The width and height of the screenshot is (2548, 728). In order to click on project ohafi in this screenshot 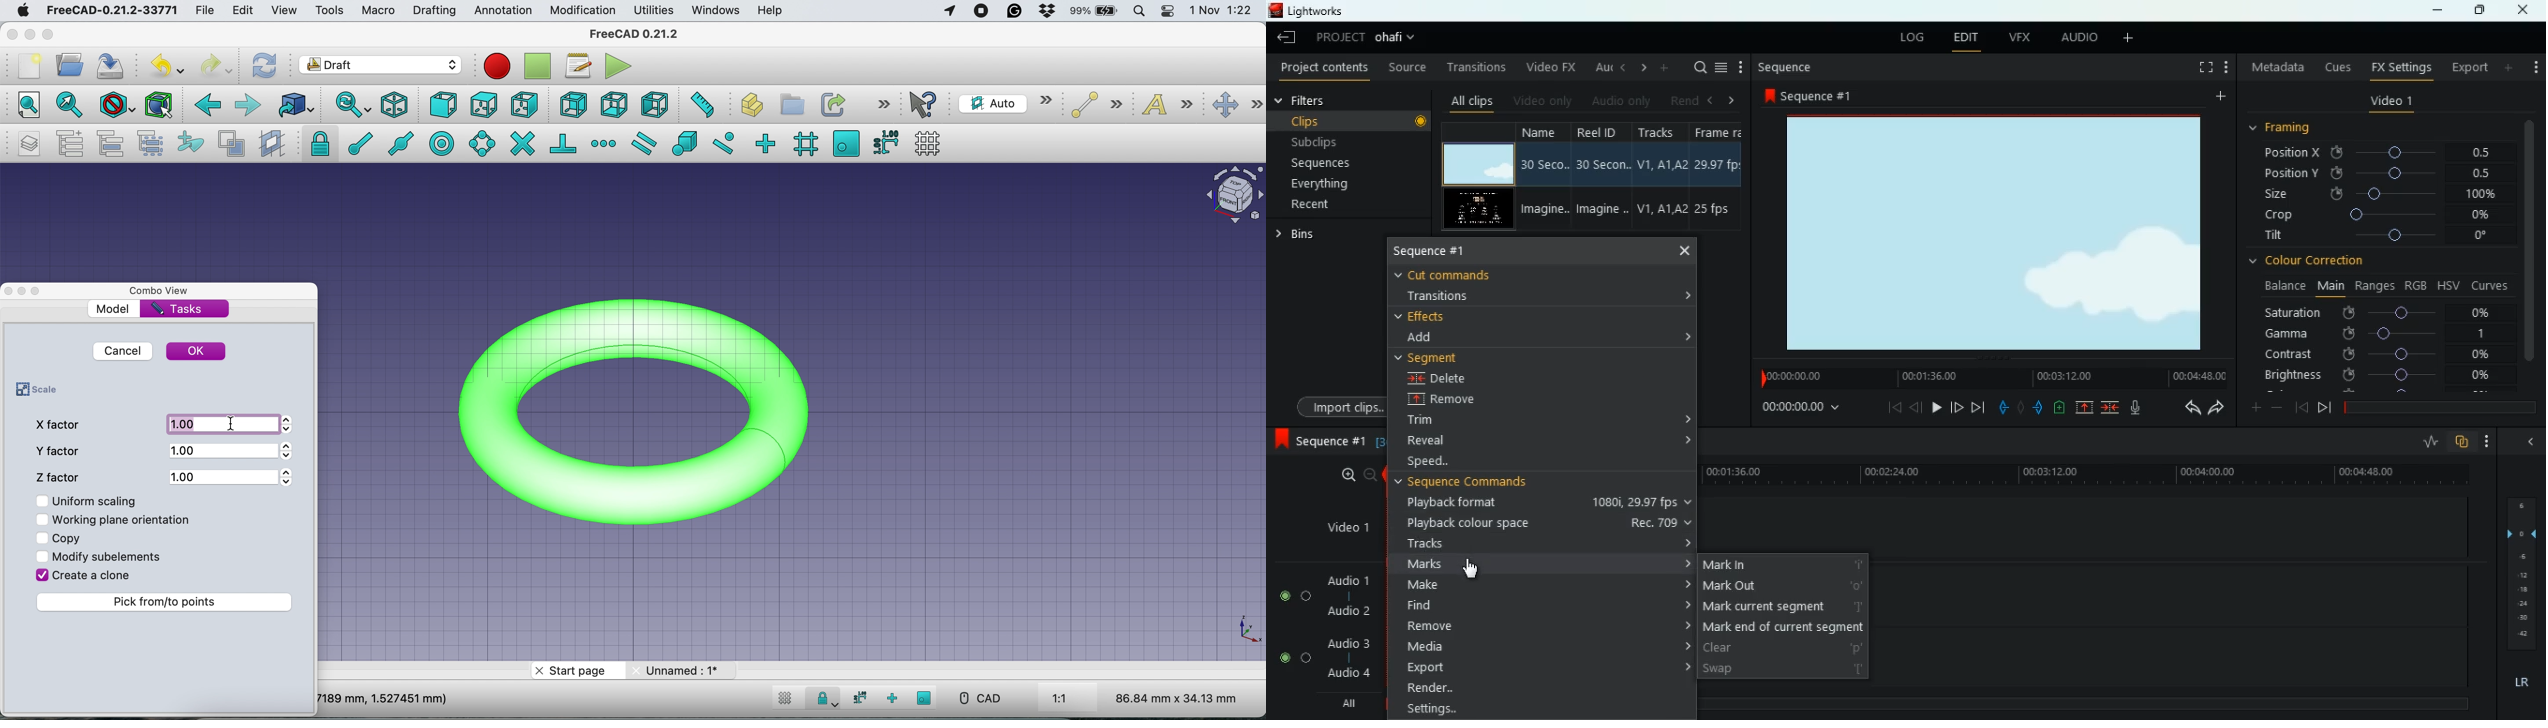, I will do `click(1372, 39)`.